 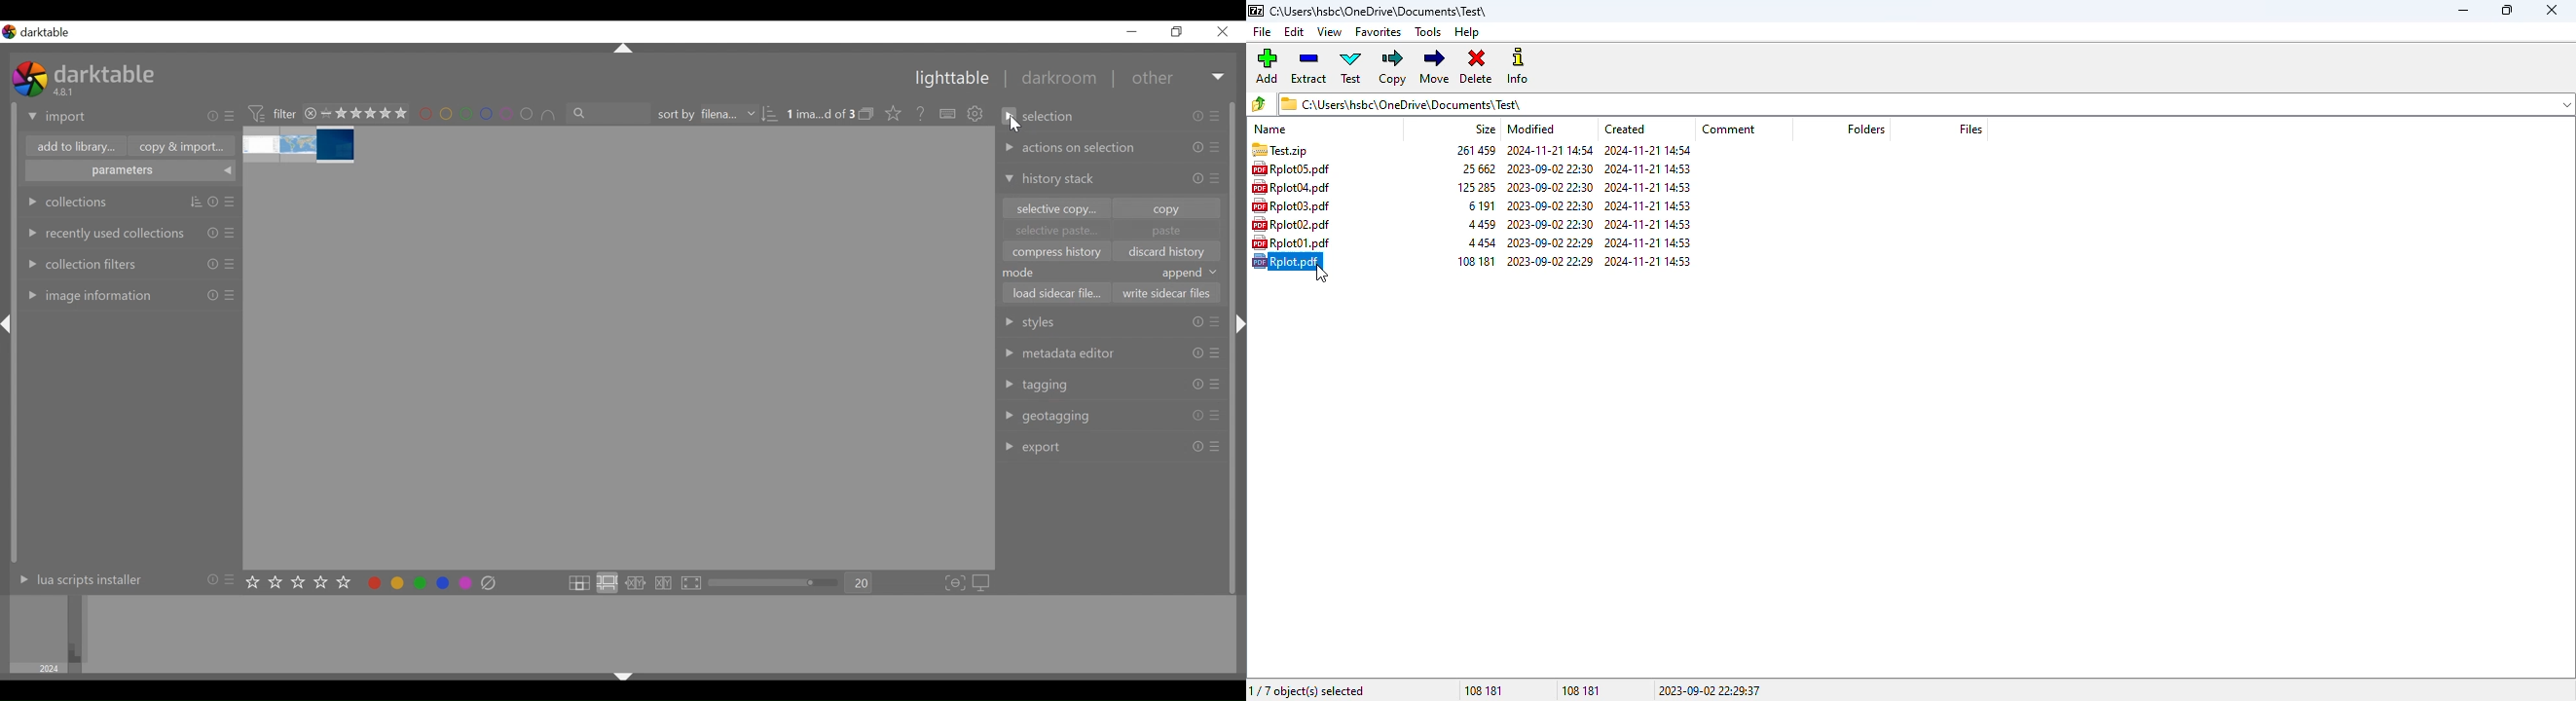 I want to click on test, so click(x=1353, y=66).